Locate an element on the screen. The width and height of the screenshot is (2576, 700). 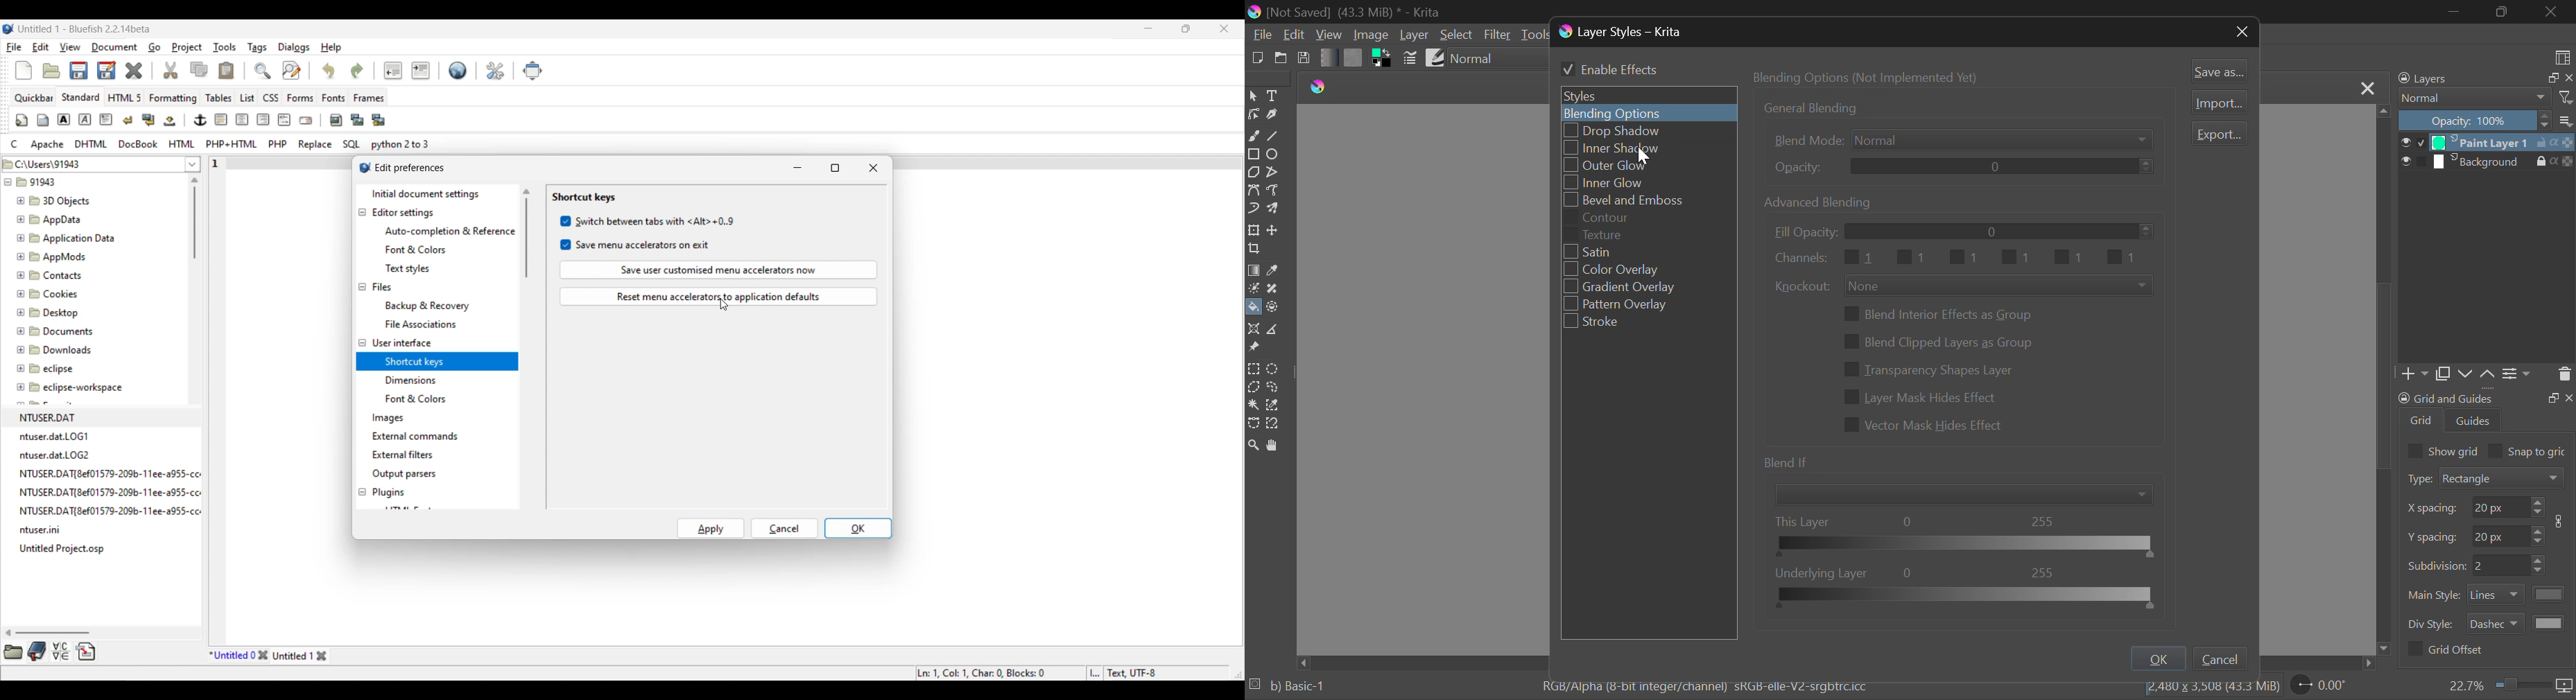
move top is located at coordinates (2383, 113).